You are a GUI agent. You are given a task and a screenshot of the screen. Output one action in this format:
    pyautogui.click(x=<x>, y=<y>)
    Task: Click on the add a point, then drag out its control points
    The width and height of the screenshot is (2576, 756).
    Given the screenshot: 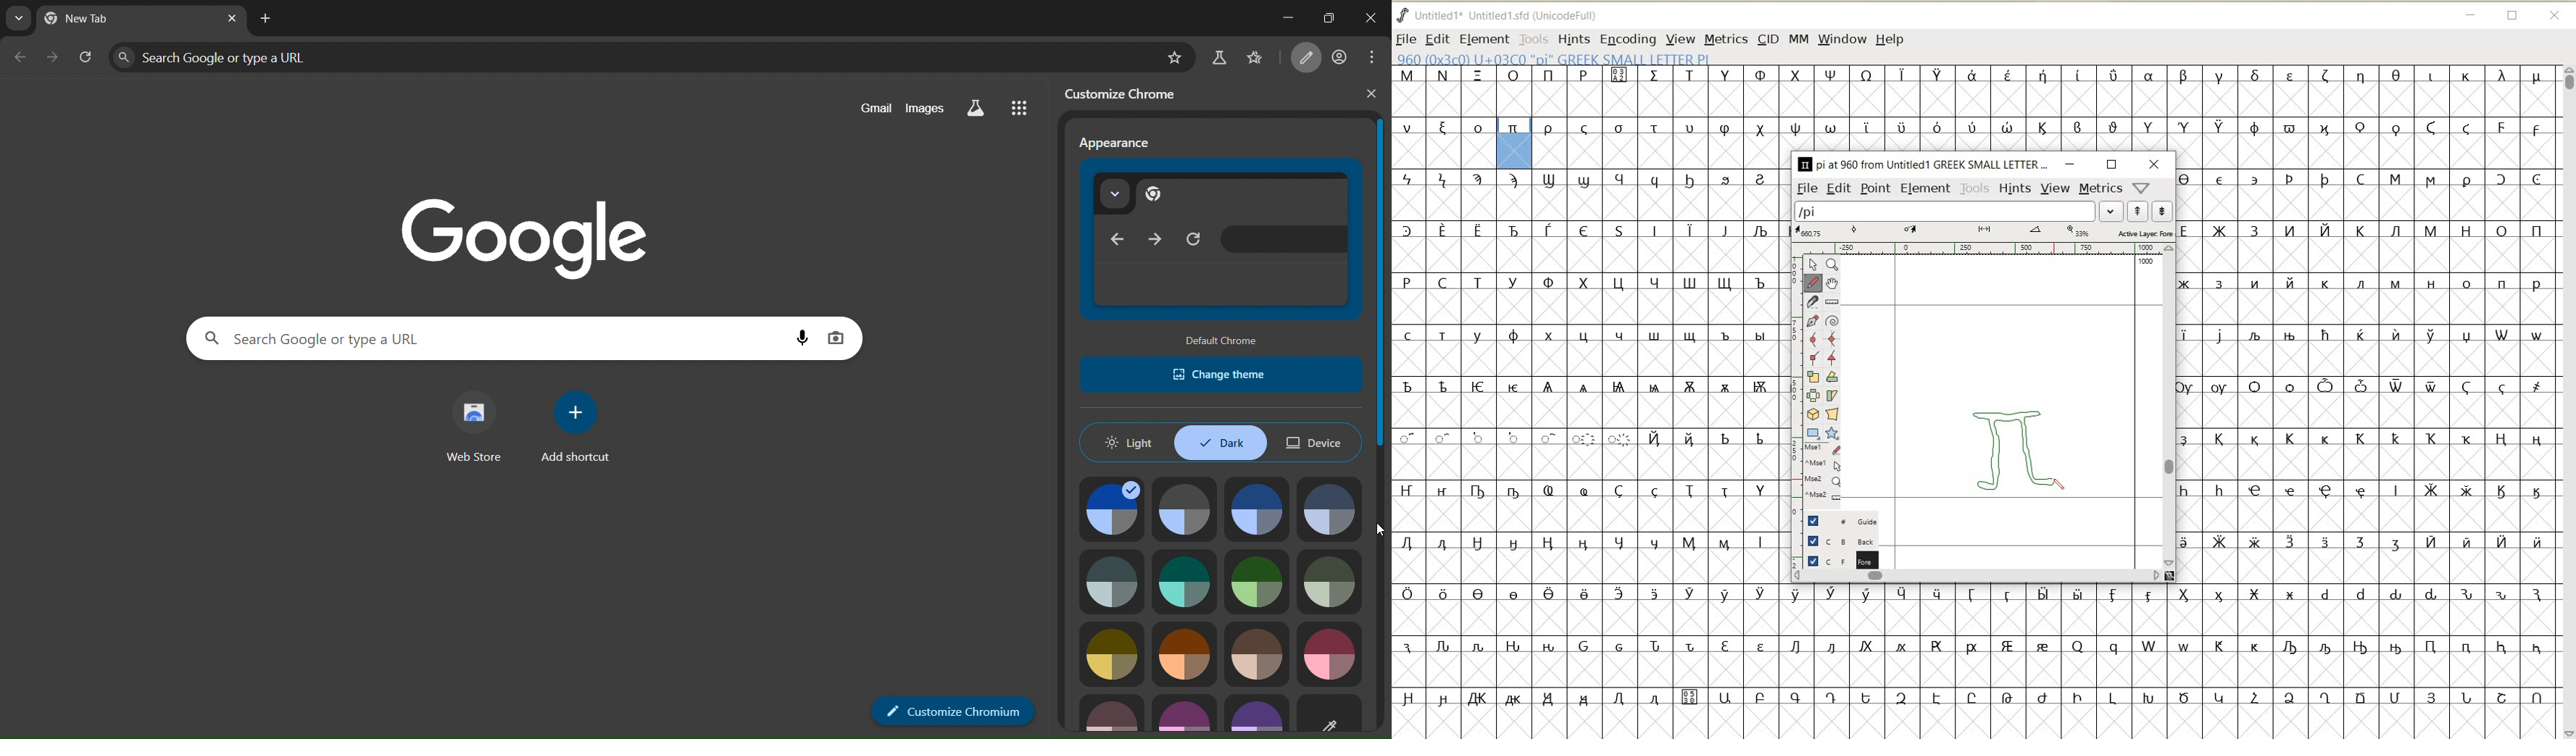 What is the action you would take?
    pyautogui.click(x=1812, y=319)
    